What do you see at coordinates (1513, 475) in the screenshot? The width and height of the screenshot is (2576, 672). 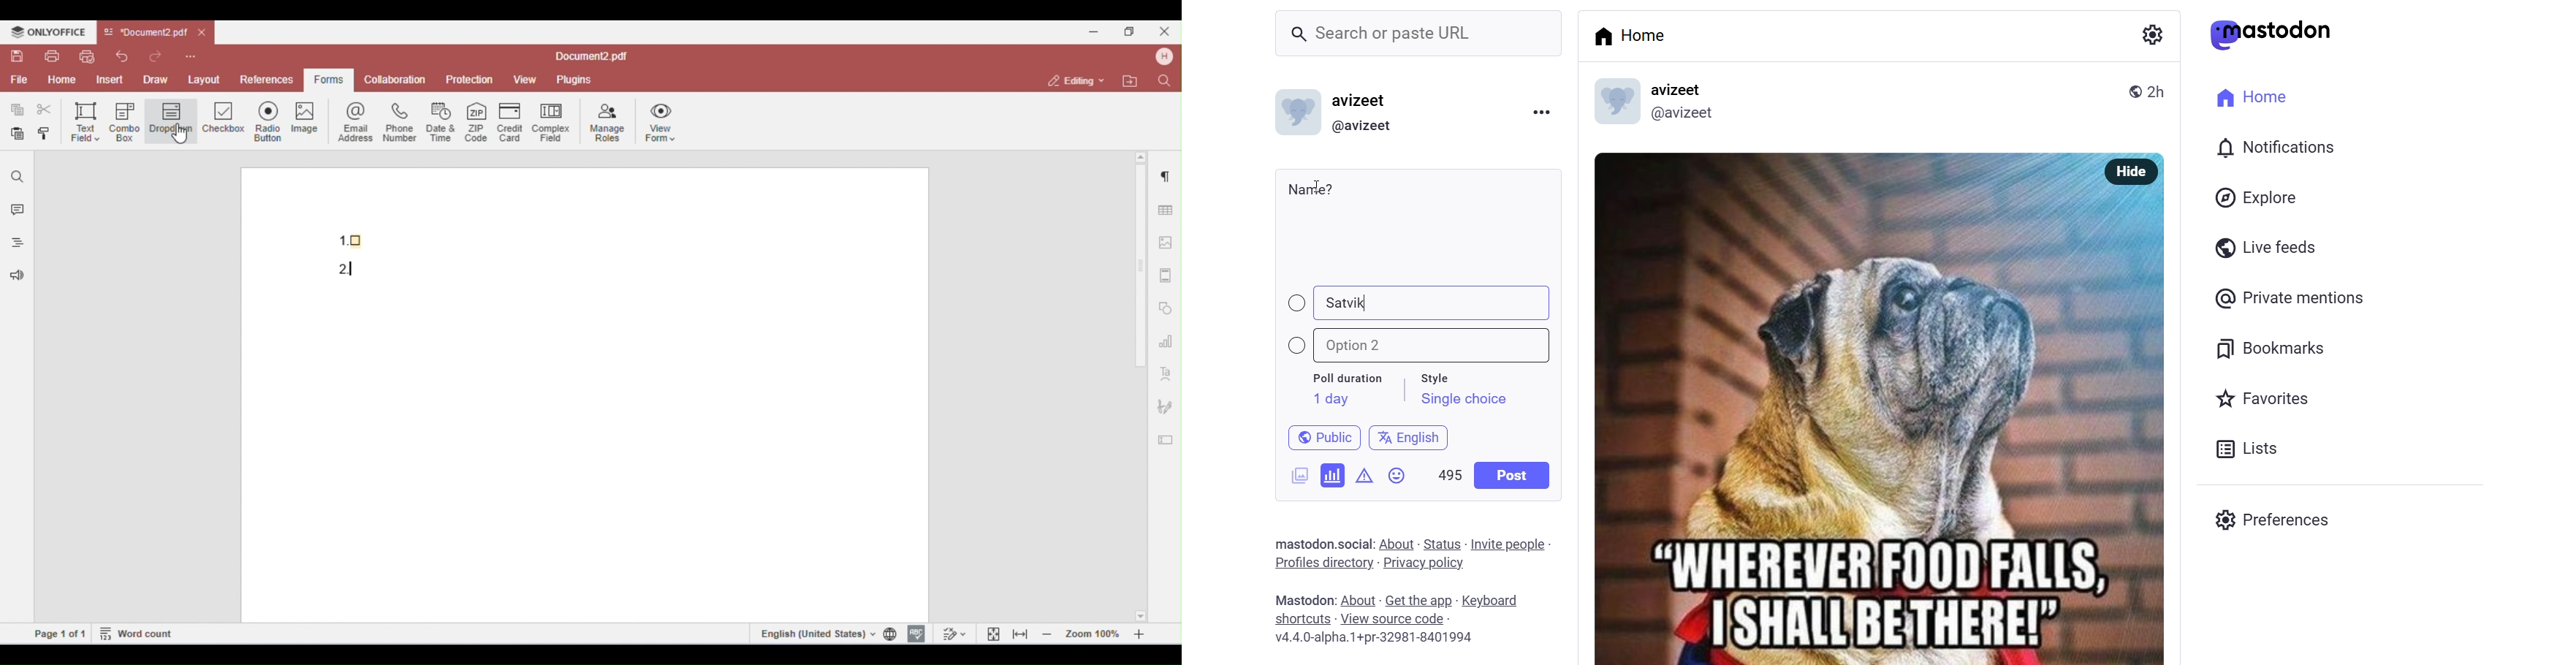 I see `post` at bounding box center [1513, 475].